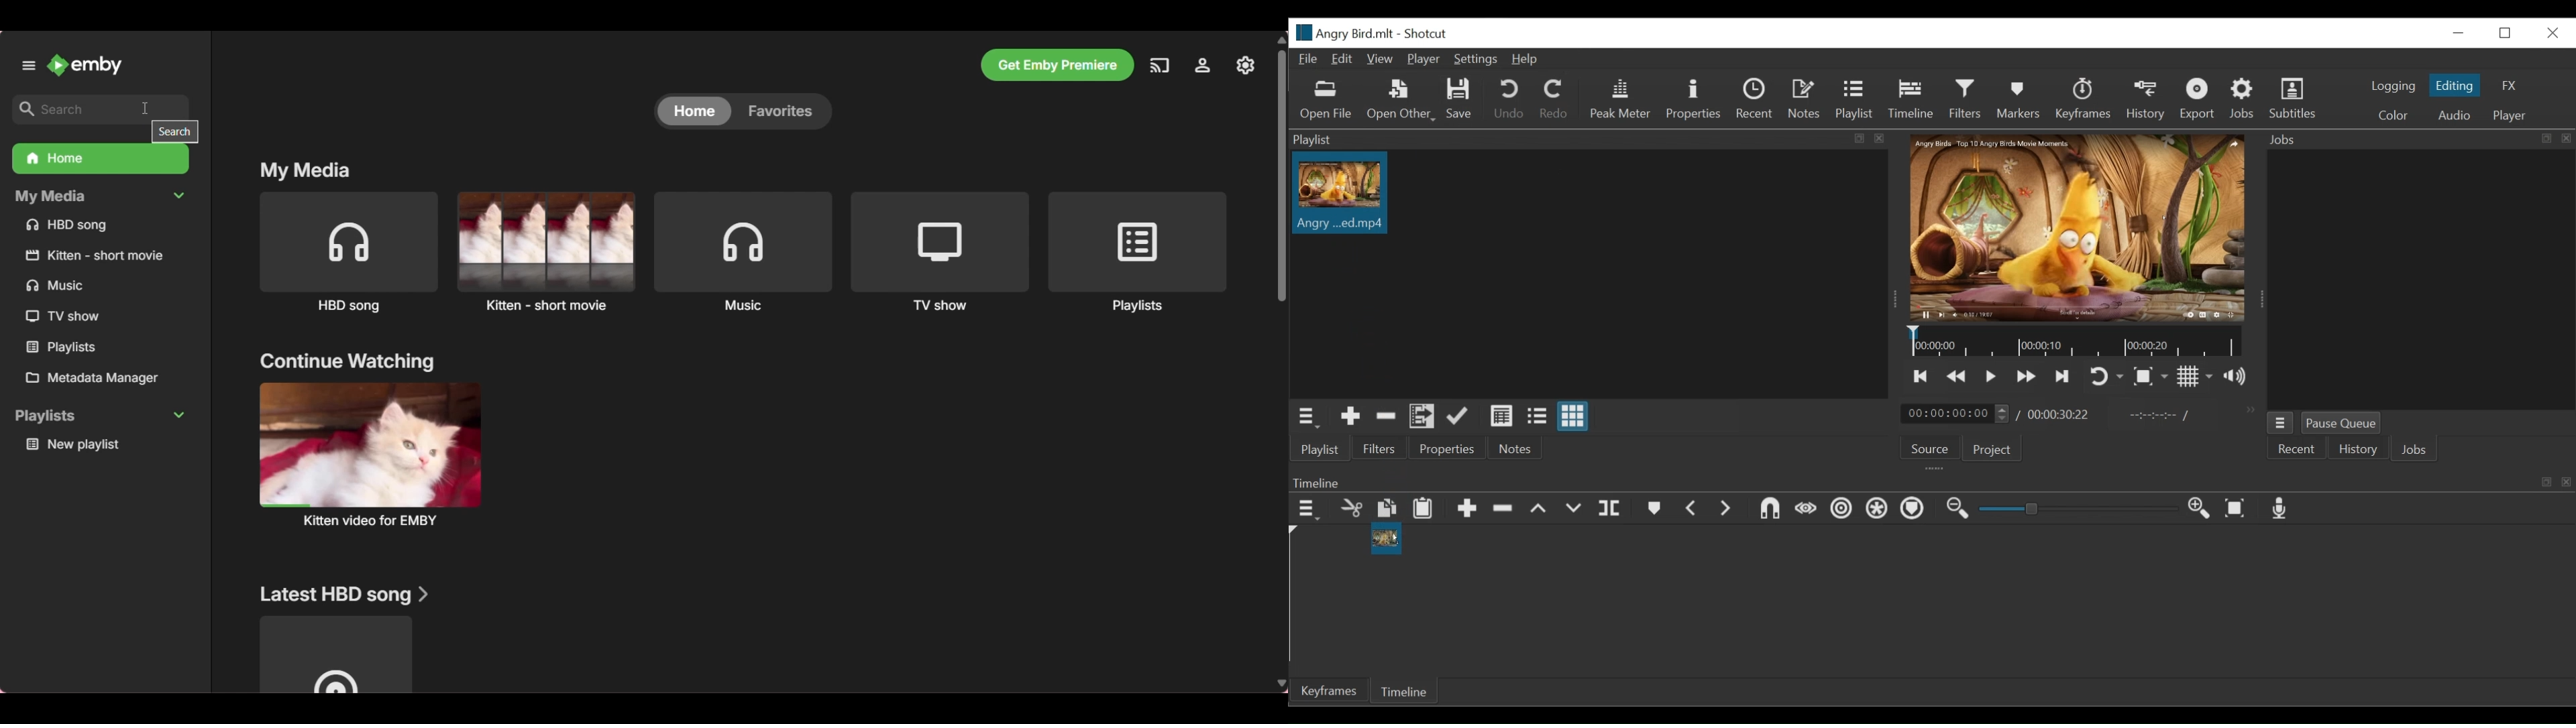 The image size is (2576, 728). What do you see at coordinates (1915, 509) in the screenshot?
I see `Ripple markers` at bounding box center [1915, 509].